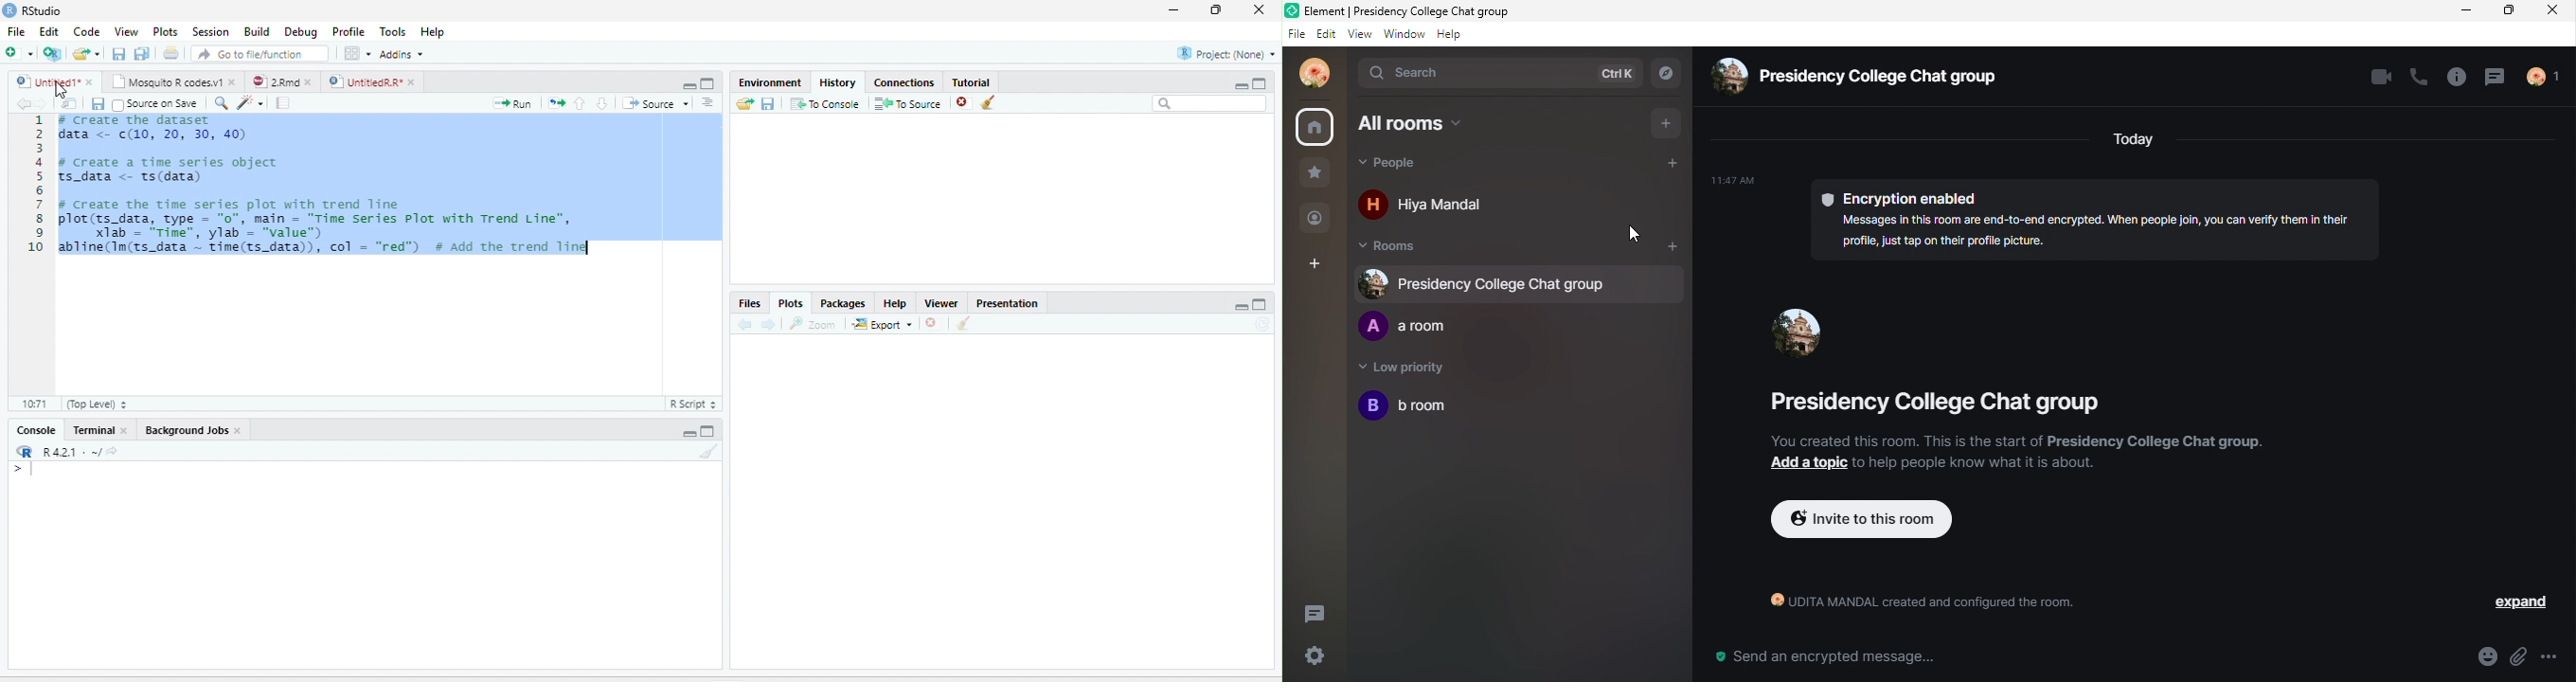 The width and height of the screenshot is (2576, 700). Describe the element at coordinates (2134, 141) in the screenshot. I see `today` at that location.